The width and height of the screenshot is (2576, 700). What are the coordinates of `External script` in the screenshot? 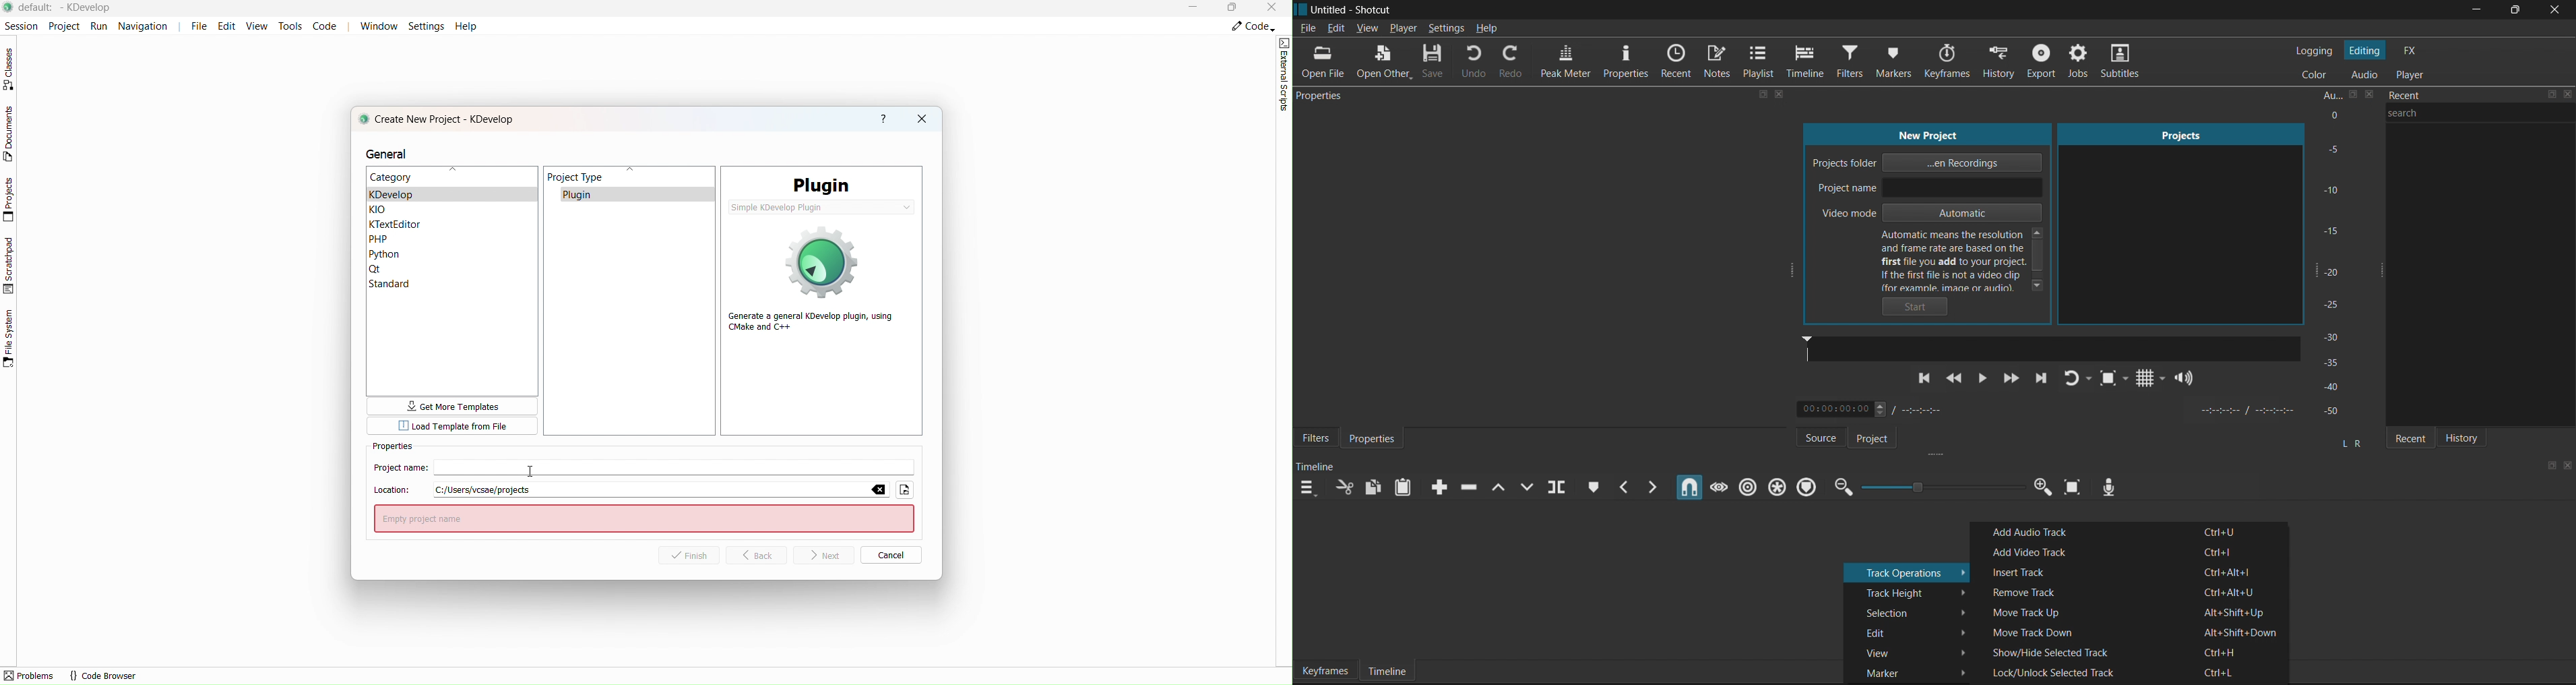 It's located at (1284, 74).